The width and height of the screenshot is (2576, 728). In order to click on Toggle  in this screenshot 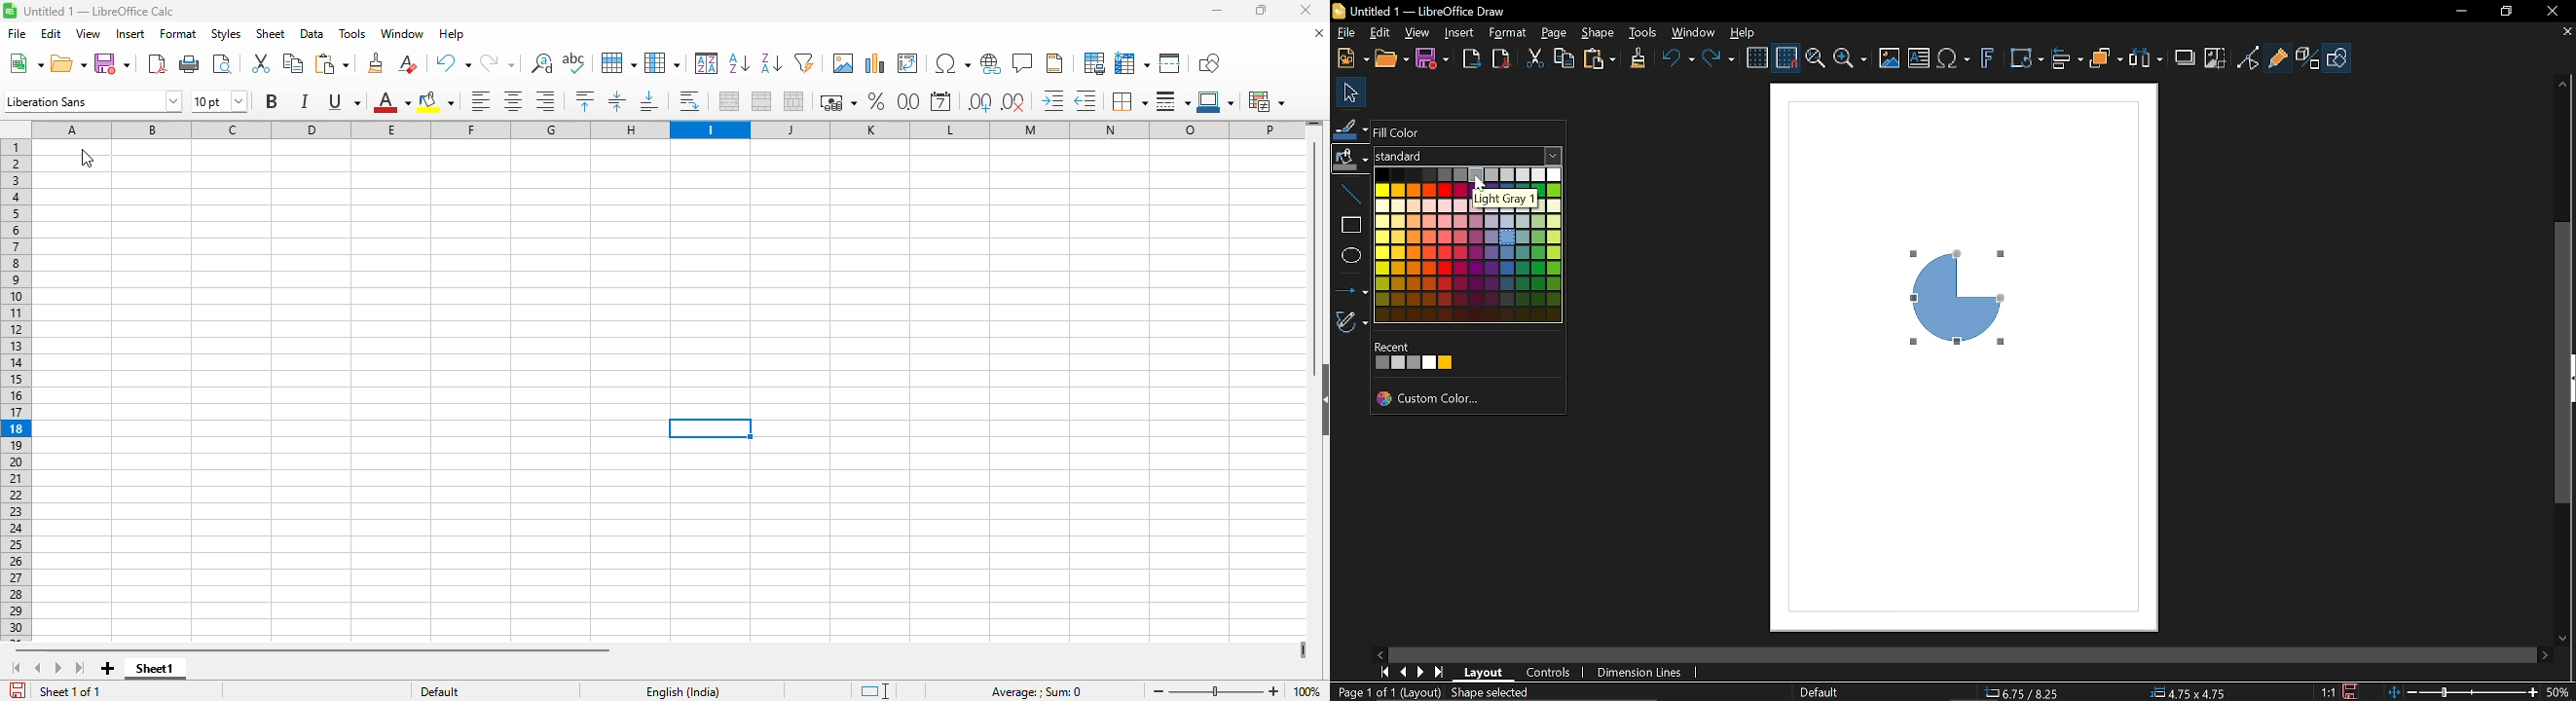, I will do `click(2248, 57)`.